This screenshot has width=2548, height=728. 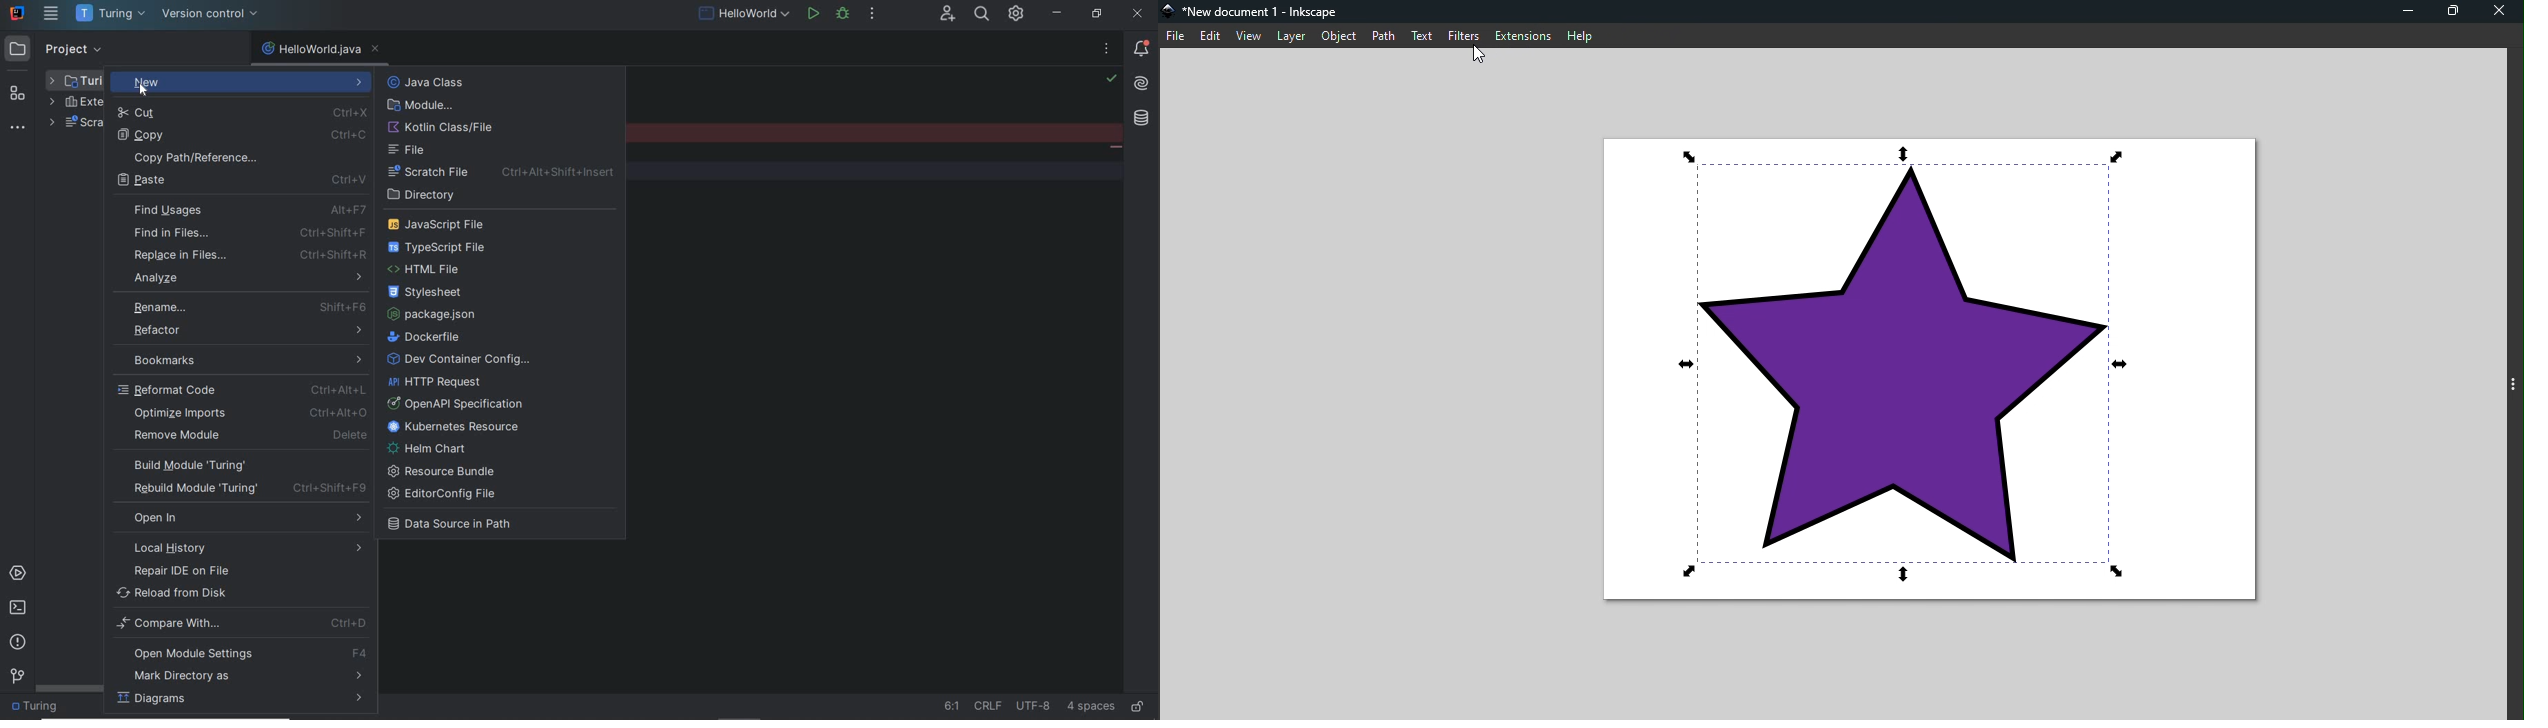 I want to click on OpenAPI Specification, so click(x=461, y=403).